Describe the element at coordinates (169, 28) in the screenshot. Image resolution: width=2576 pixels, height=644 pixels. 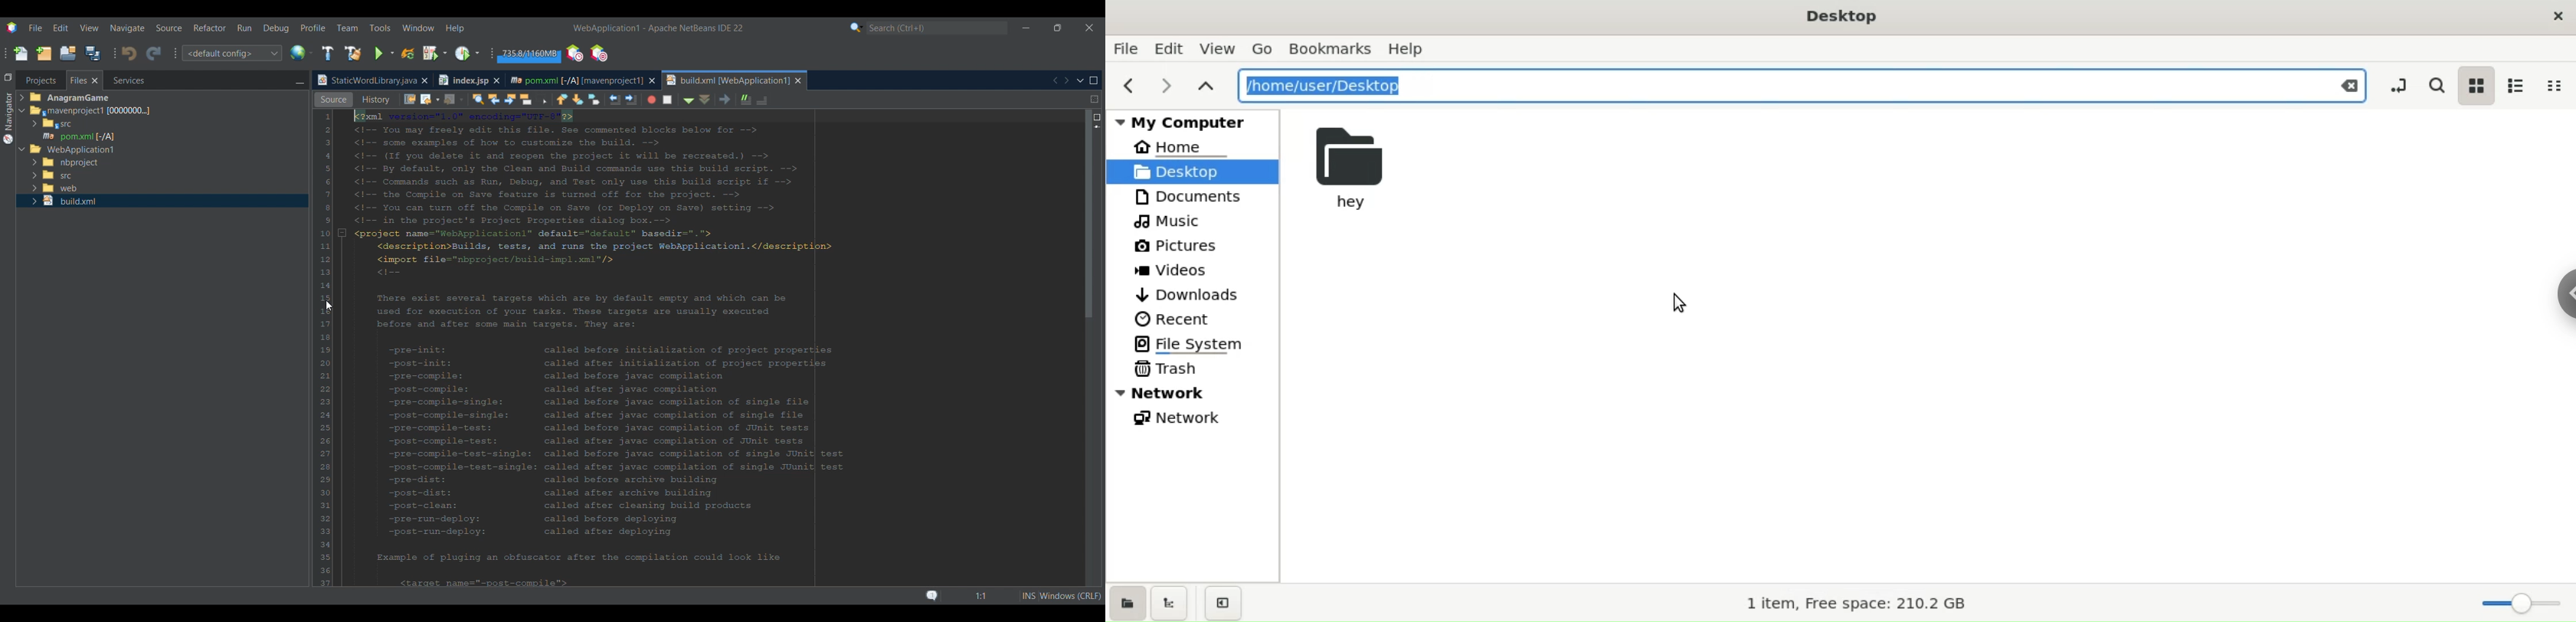
I see `Source menu` at that location.